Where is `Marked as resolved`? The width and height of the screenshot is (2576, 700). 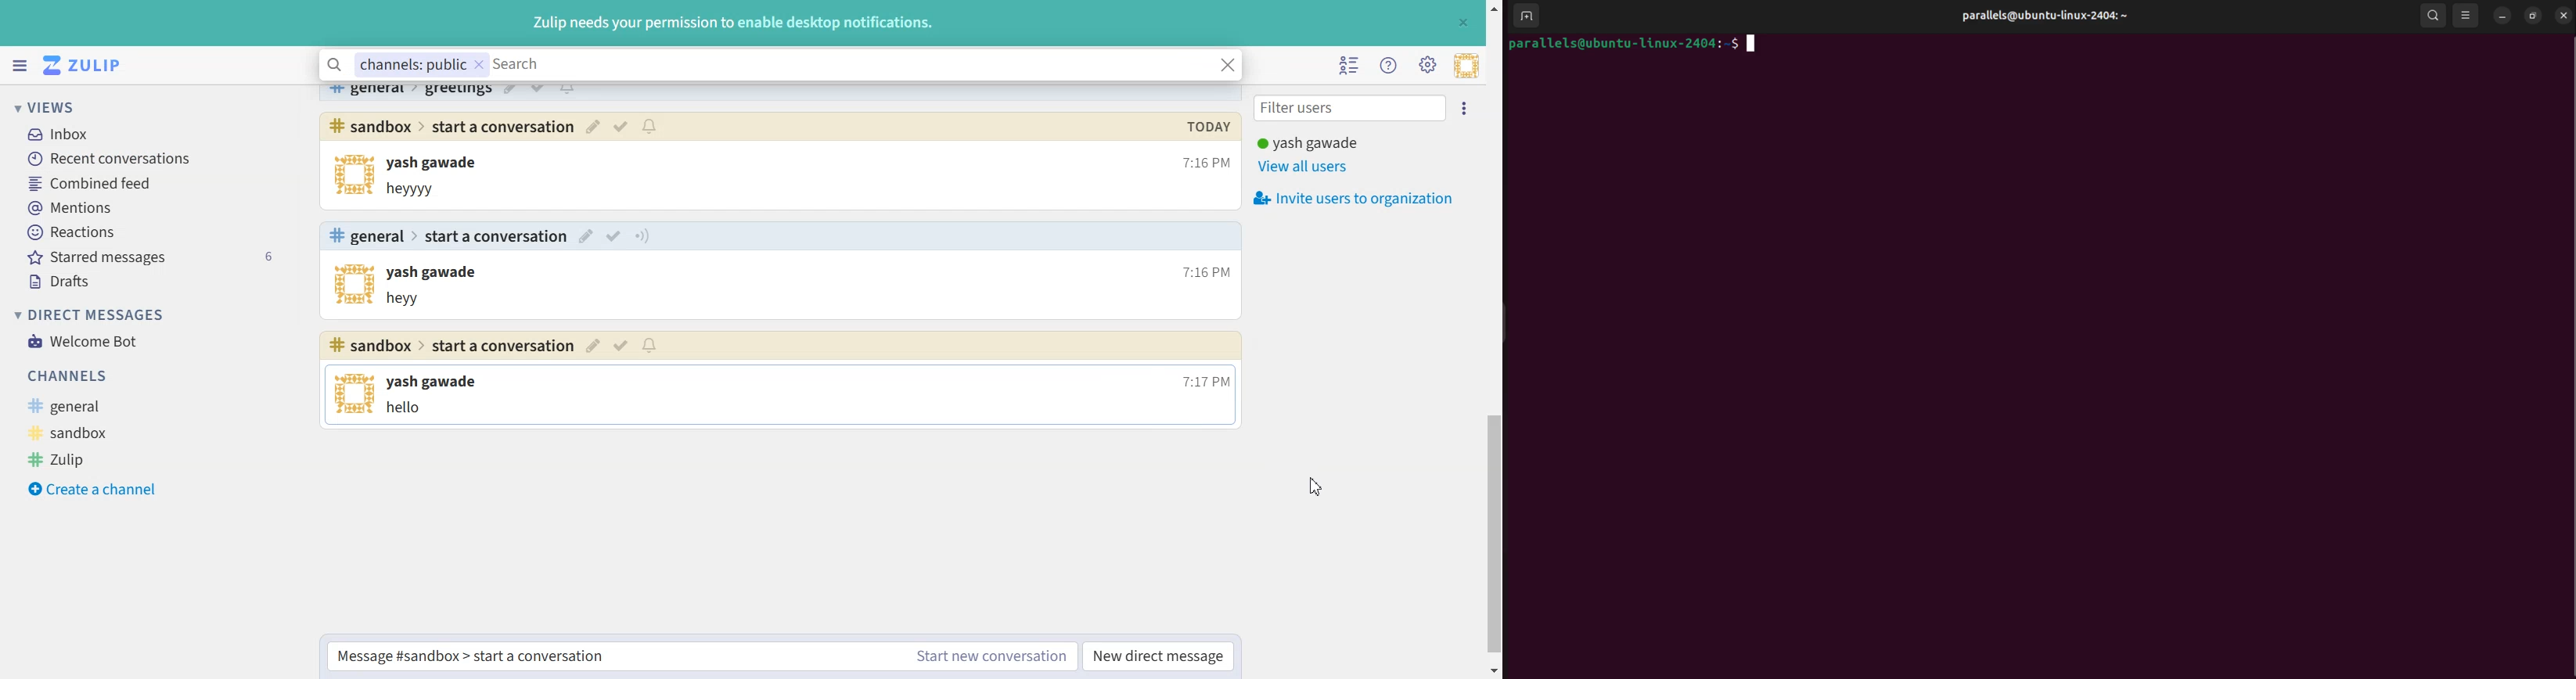
Marked as resolved is located at coordinates (616, 236).